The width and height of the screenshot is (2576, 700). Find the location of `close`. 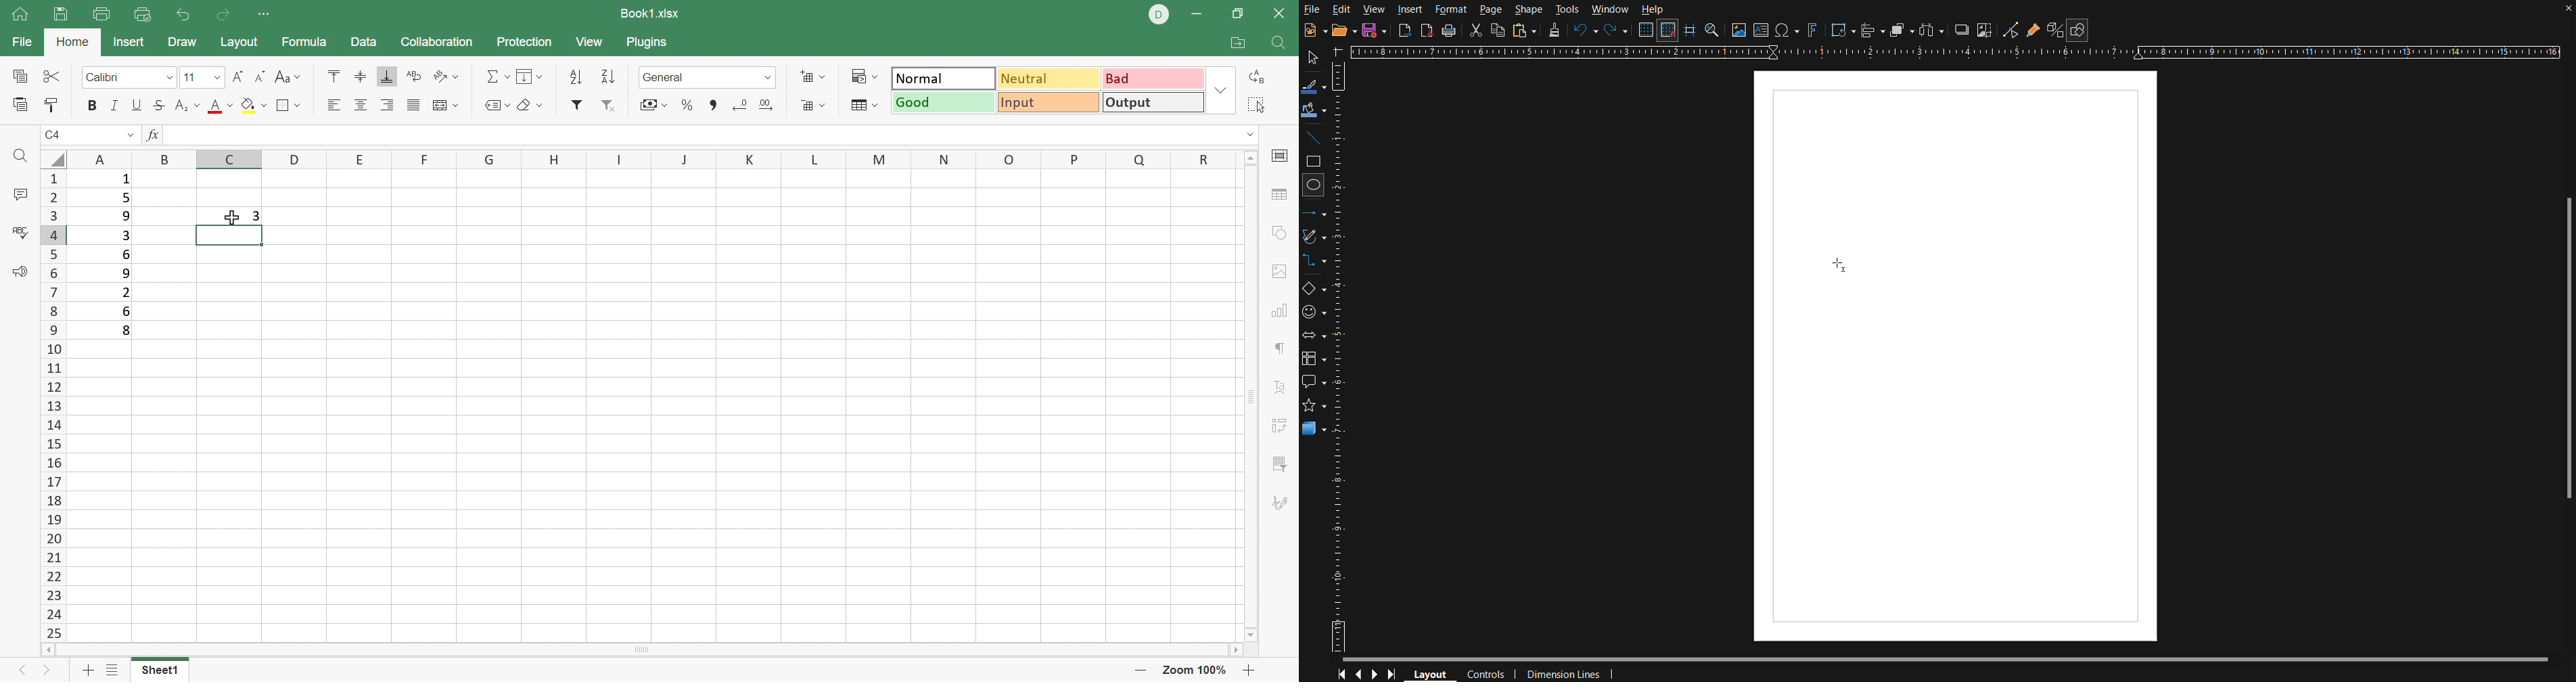

close is located at coordinates (2563, 11).